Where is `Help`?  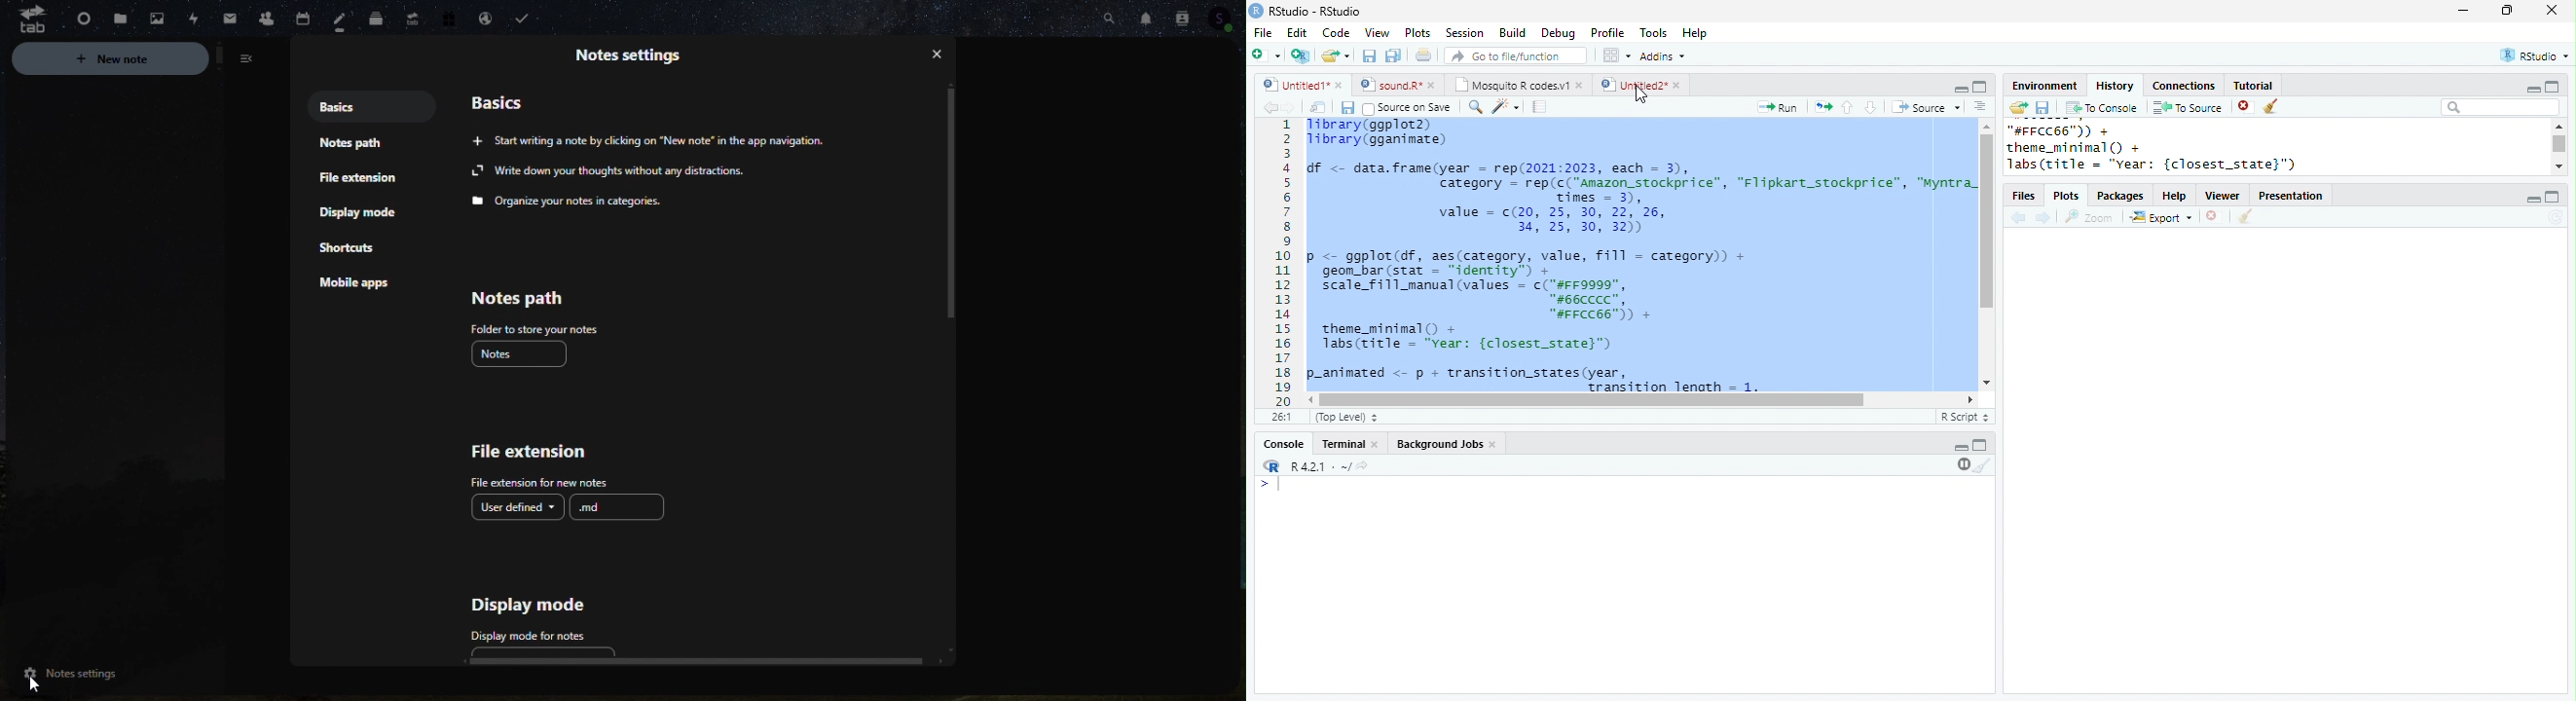 Help is located at coordinates (1694, 32).